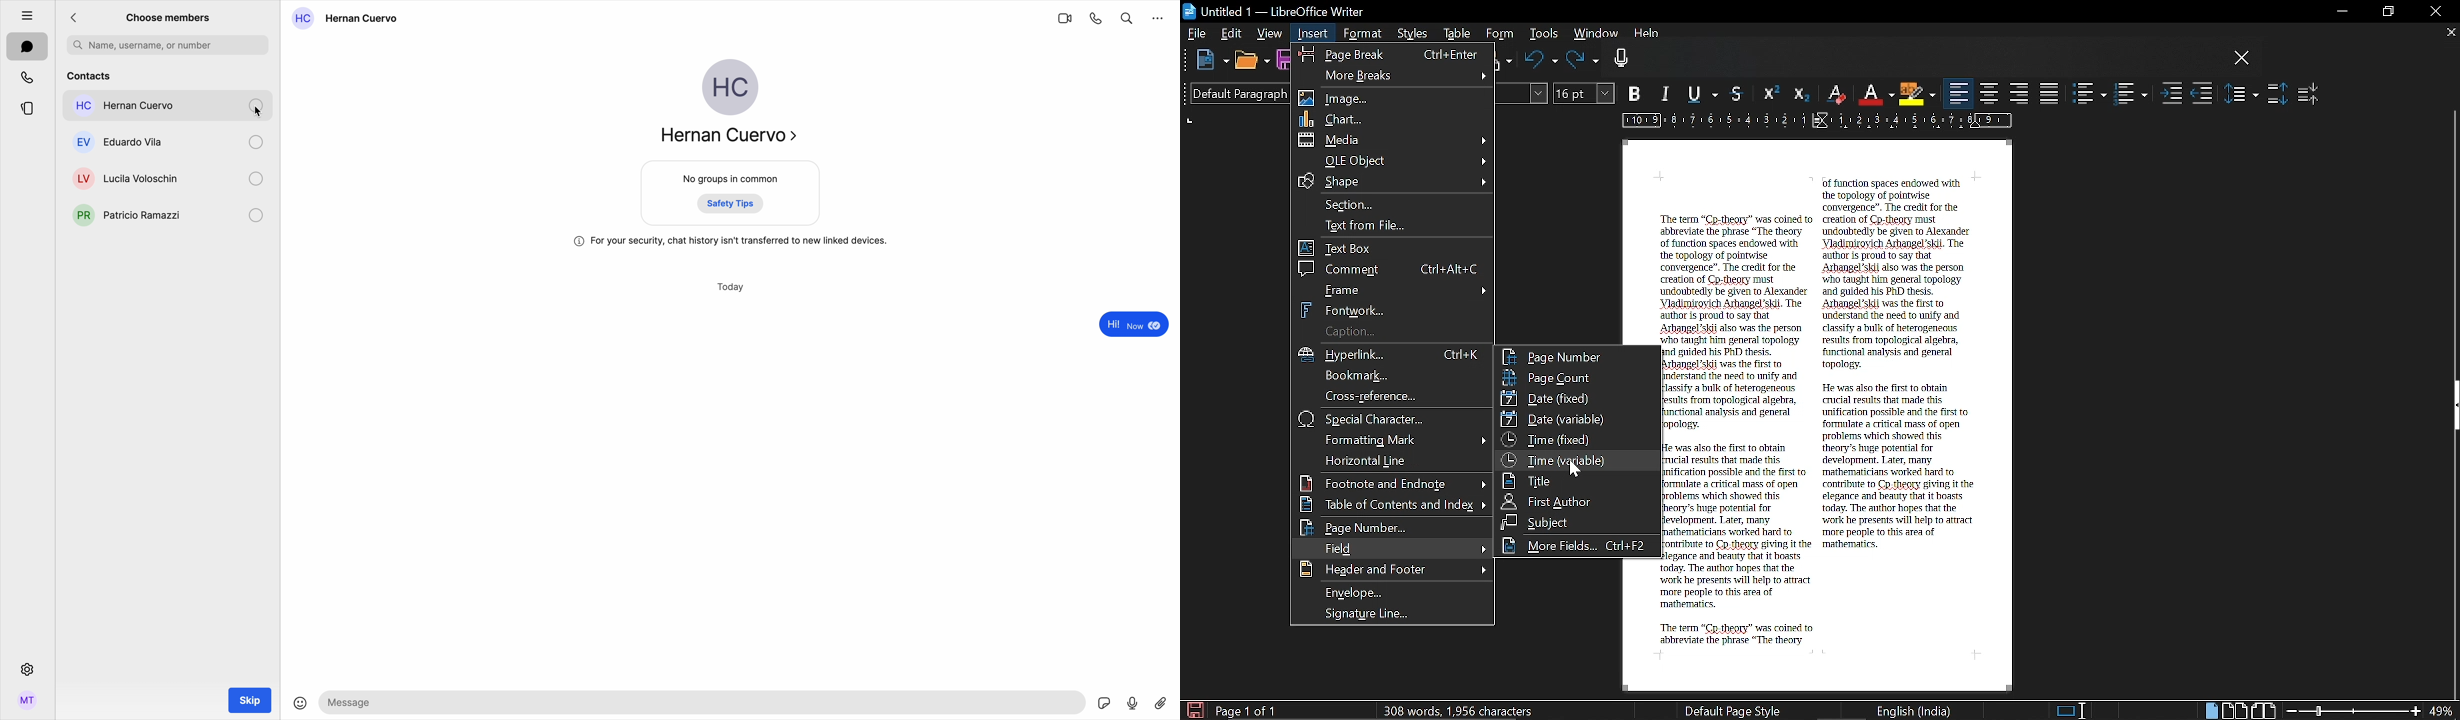  Describe the element at coordinates (1594, 35) in the screenshot. I see `Window` at that location.